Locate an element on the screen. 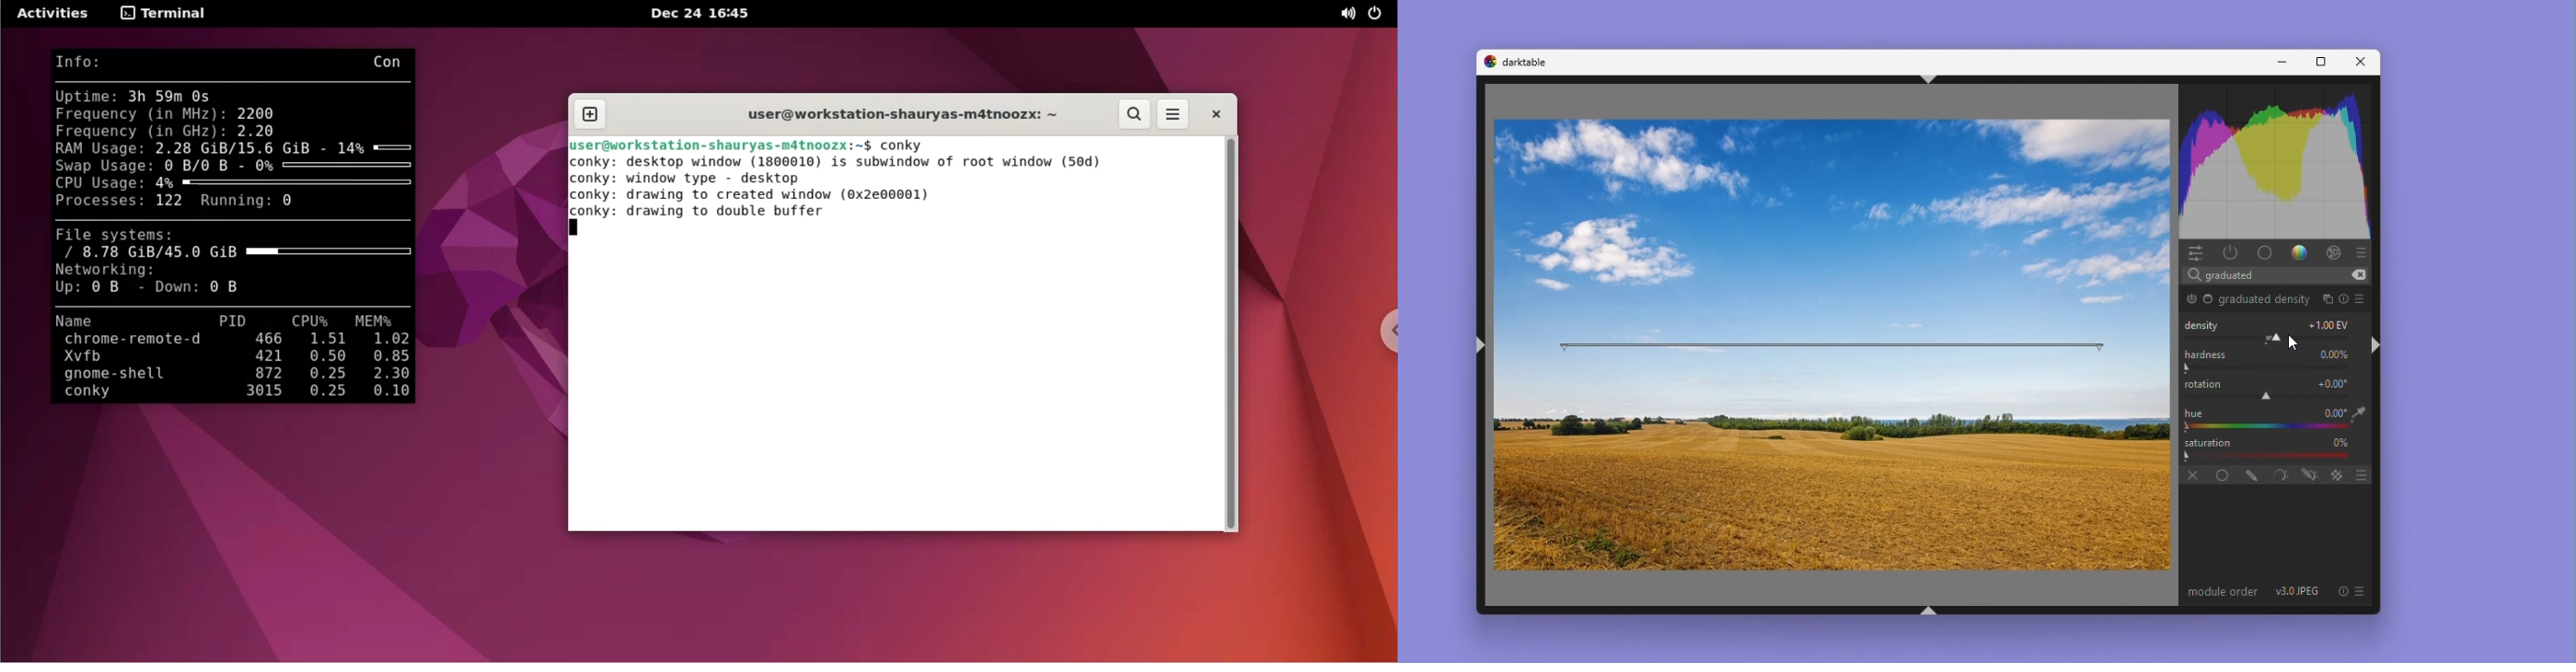 The image size is (2576, 672). +0.00 is located at coordinates (2332, 383).